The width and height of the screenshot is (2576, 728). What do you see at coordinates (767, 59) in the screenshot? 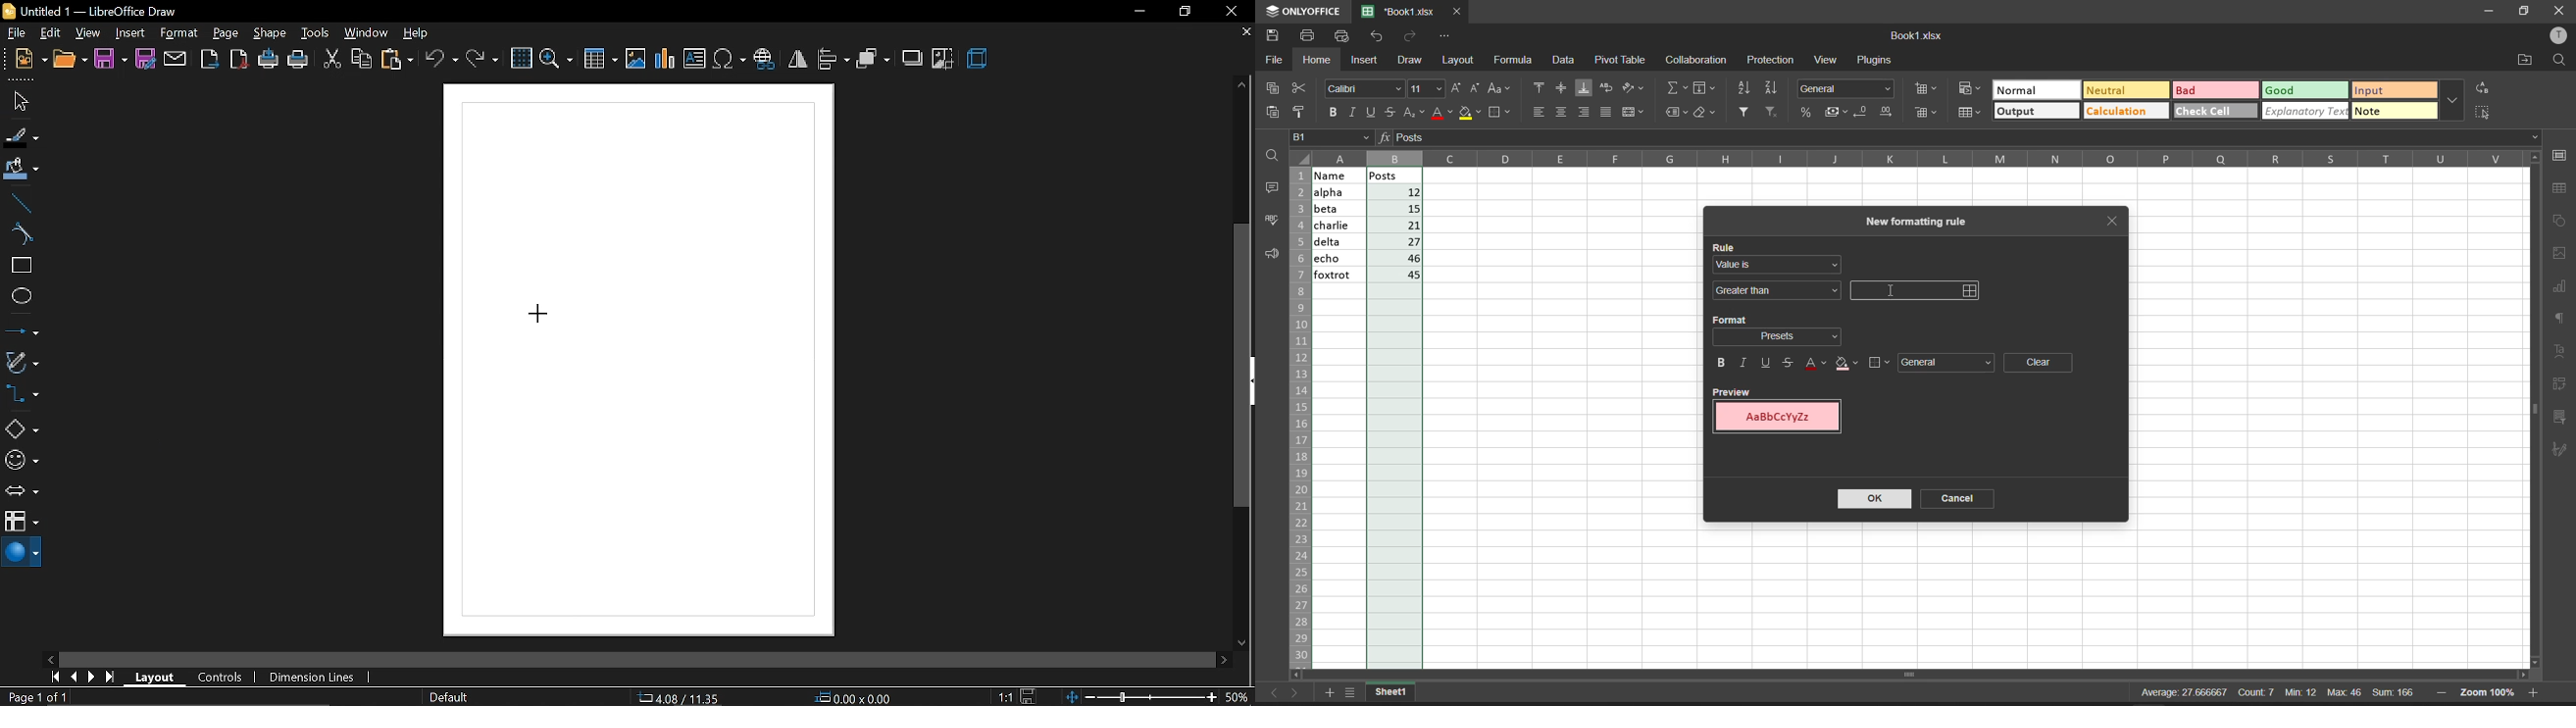
I see `insert hyperlink` at bounding box center [767, 59].